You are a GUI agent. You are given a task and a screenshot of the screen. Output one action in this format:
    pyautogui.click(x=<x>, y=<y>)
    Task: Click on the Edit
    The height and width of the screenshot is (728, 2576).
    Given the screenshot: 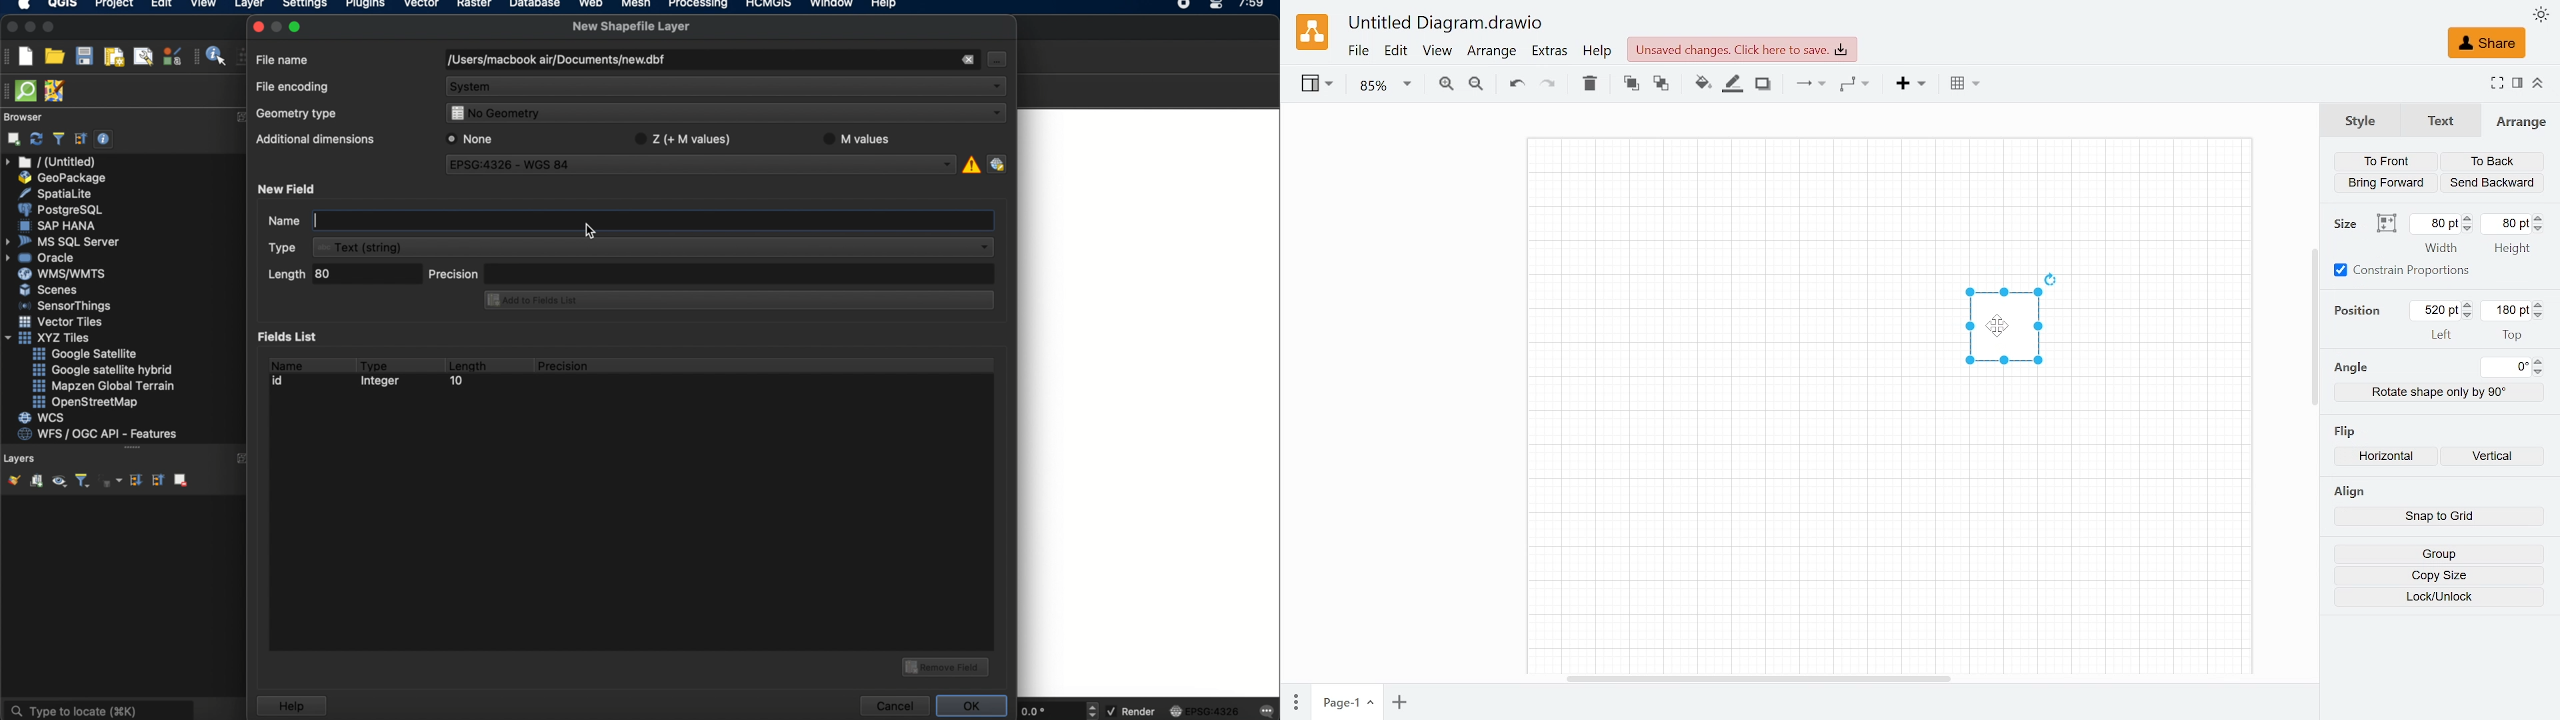 What is the action you would take?
    pyautogui.click(x=1397, y=51)
    